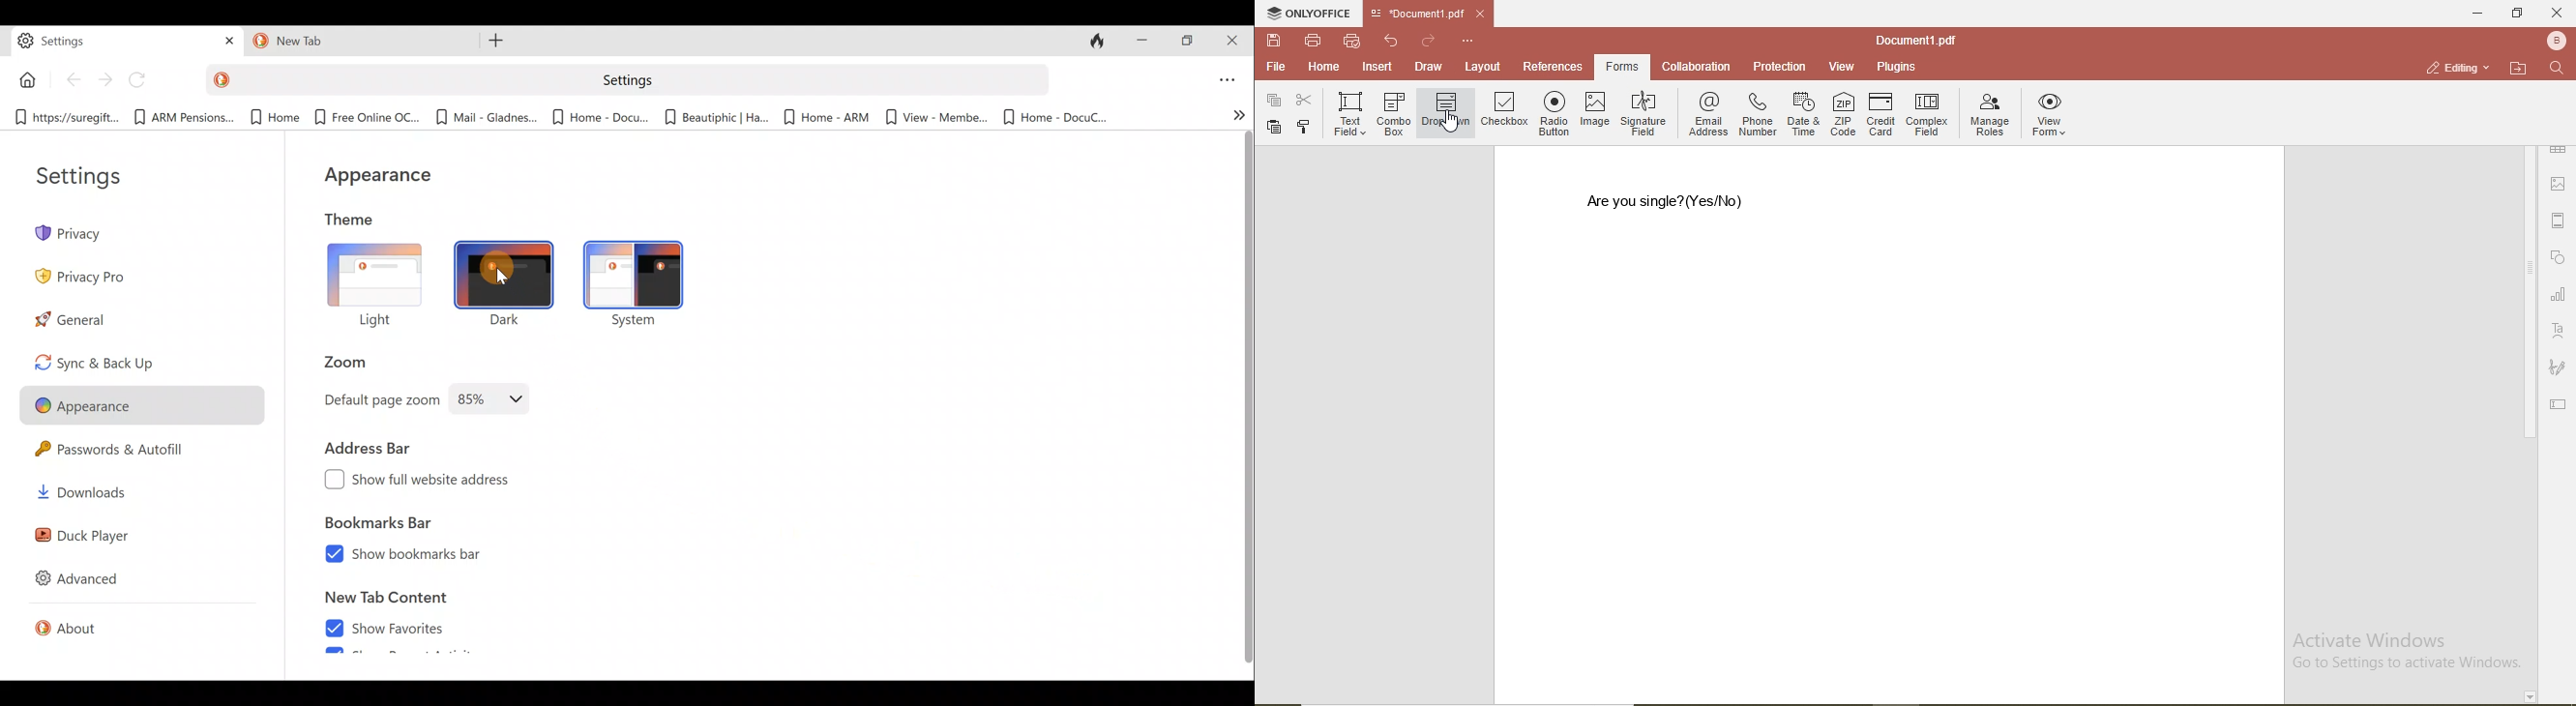  What do you see at coordinates (1429, 42) in the screenshot?
I see `redo` at bounding box center [1429, 42].